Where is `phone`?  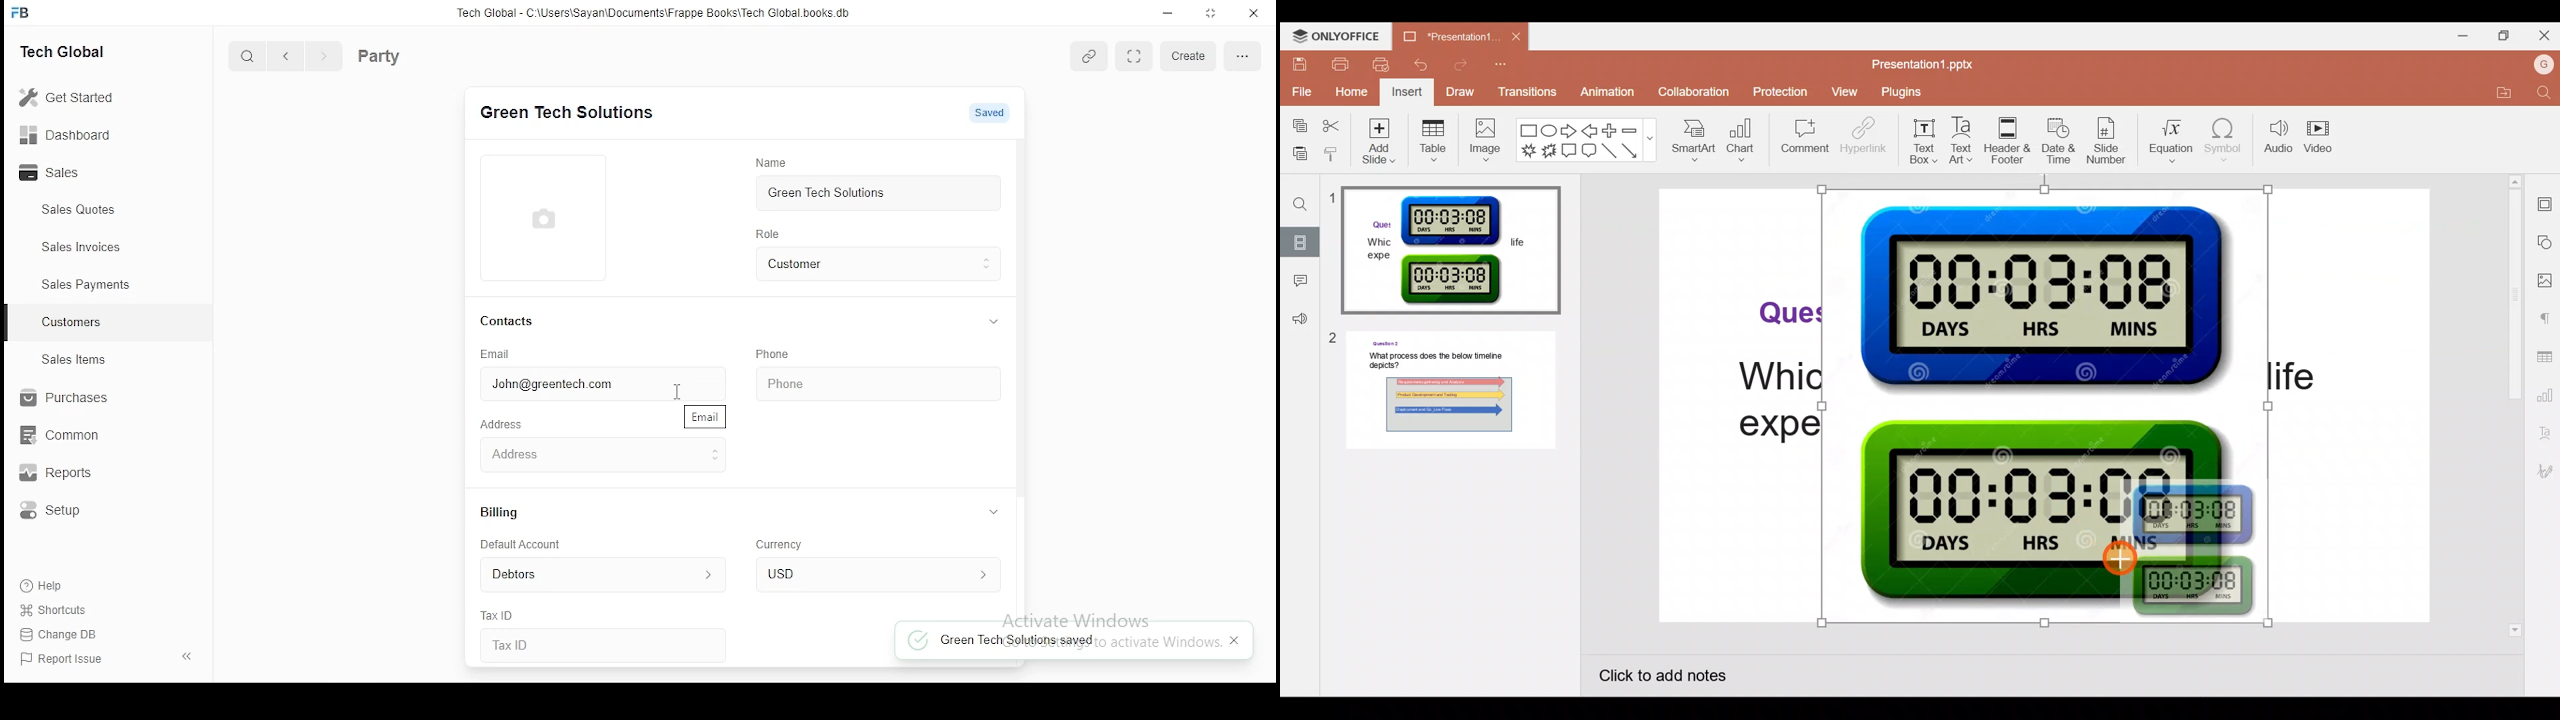 phone is located at coordinates (814, 380).